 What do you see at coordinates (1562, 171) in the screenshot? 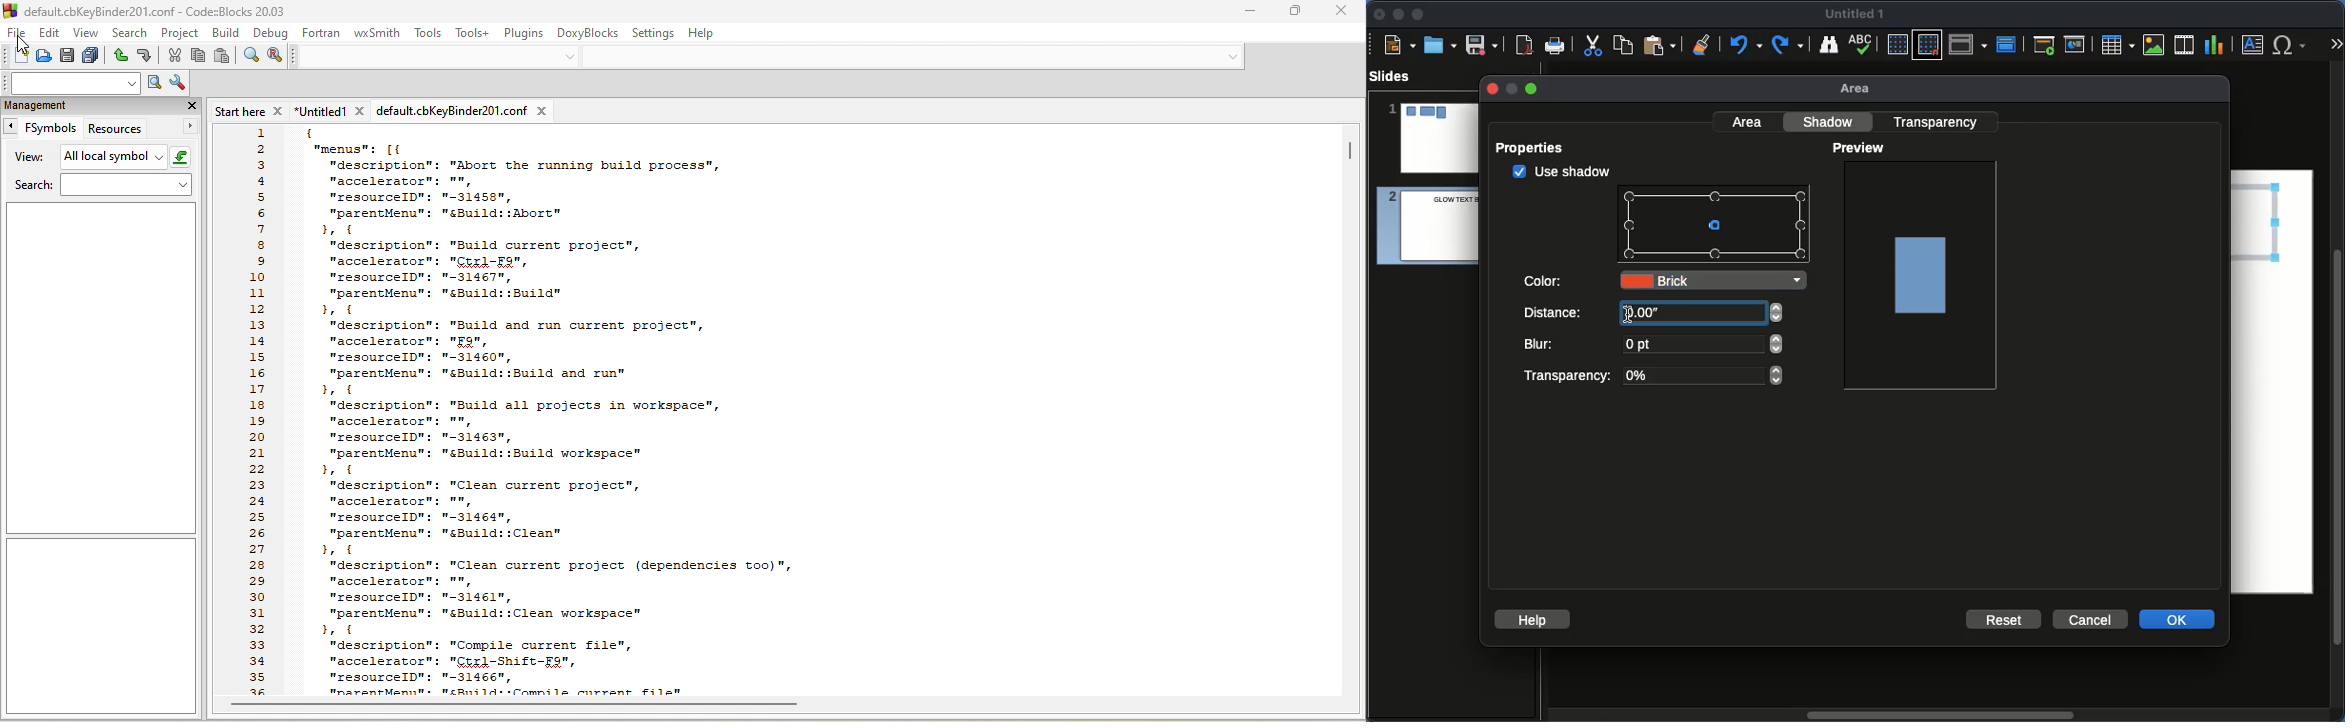
I see `checked Use shadow` at bounding box center [1562, 171].